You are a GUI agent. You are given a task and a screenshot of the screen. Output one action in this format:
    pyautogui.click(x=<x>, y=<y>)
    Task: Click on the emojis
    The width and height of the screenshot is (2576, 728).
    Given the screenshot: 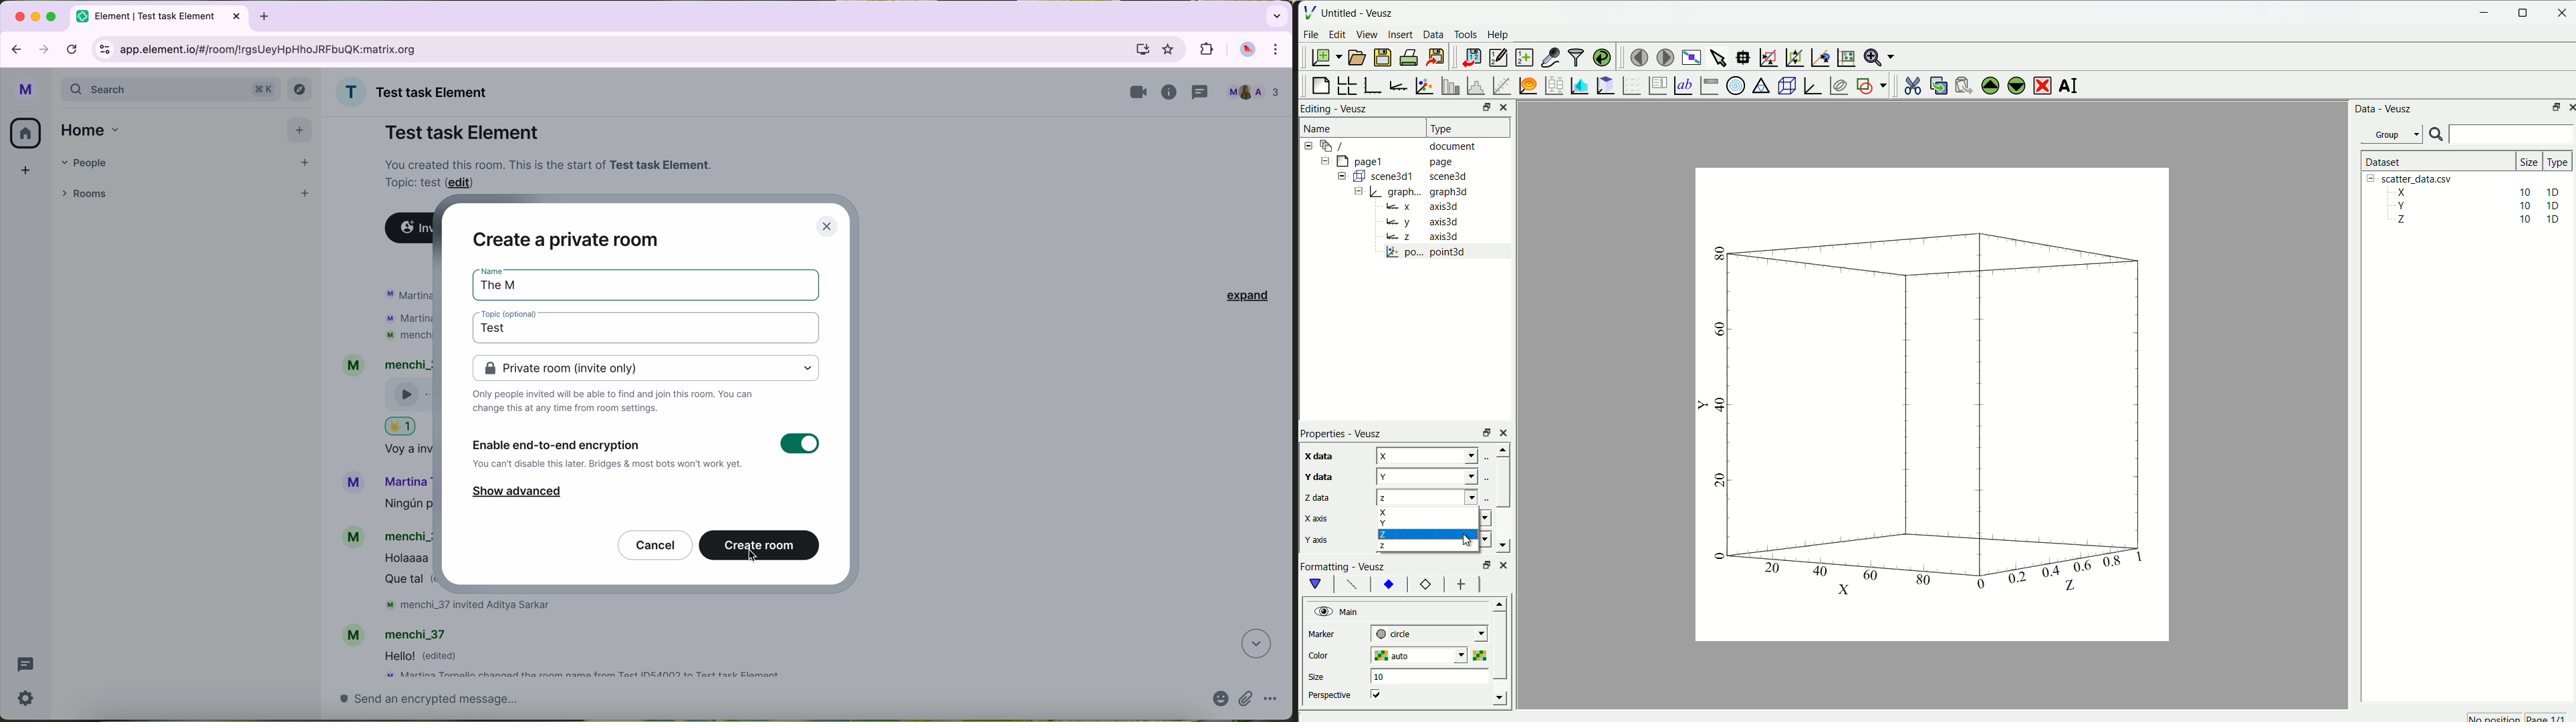 What is the action you would take?
    pyautogui.click(x=1218, y=701)
    